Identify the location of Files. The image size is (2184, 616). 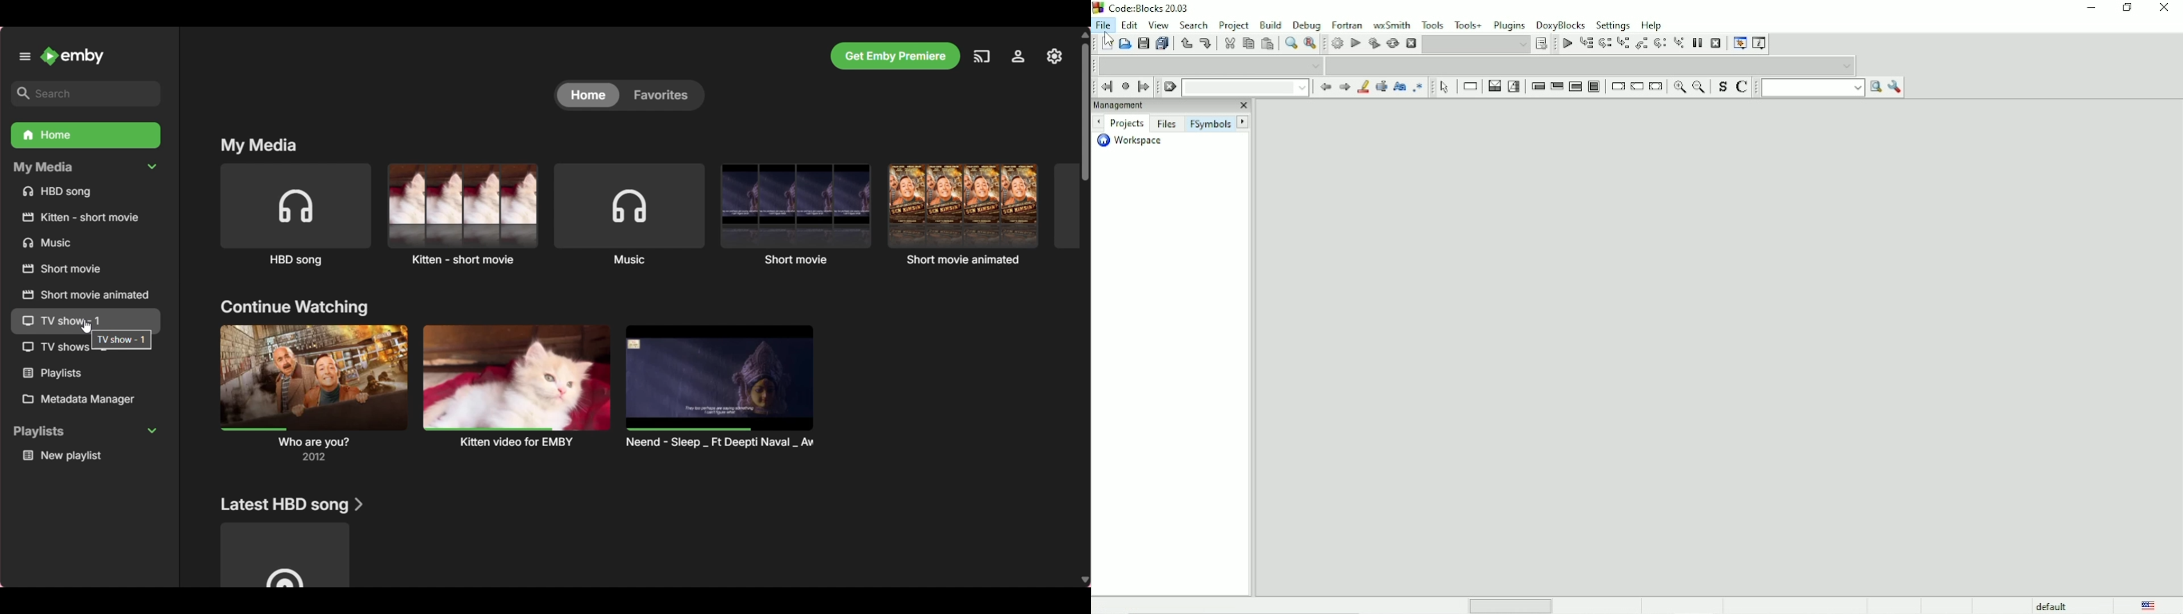
(1166, 124).